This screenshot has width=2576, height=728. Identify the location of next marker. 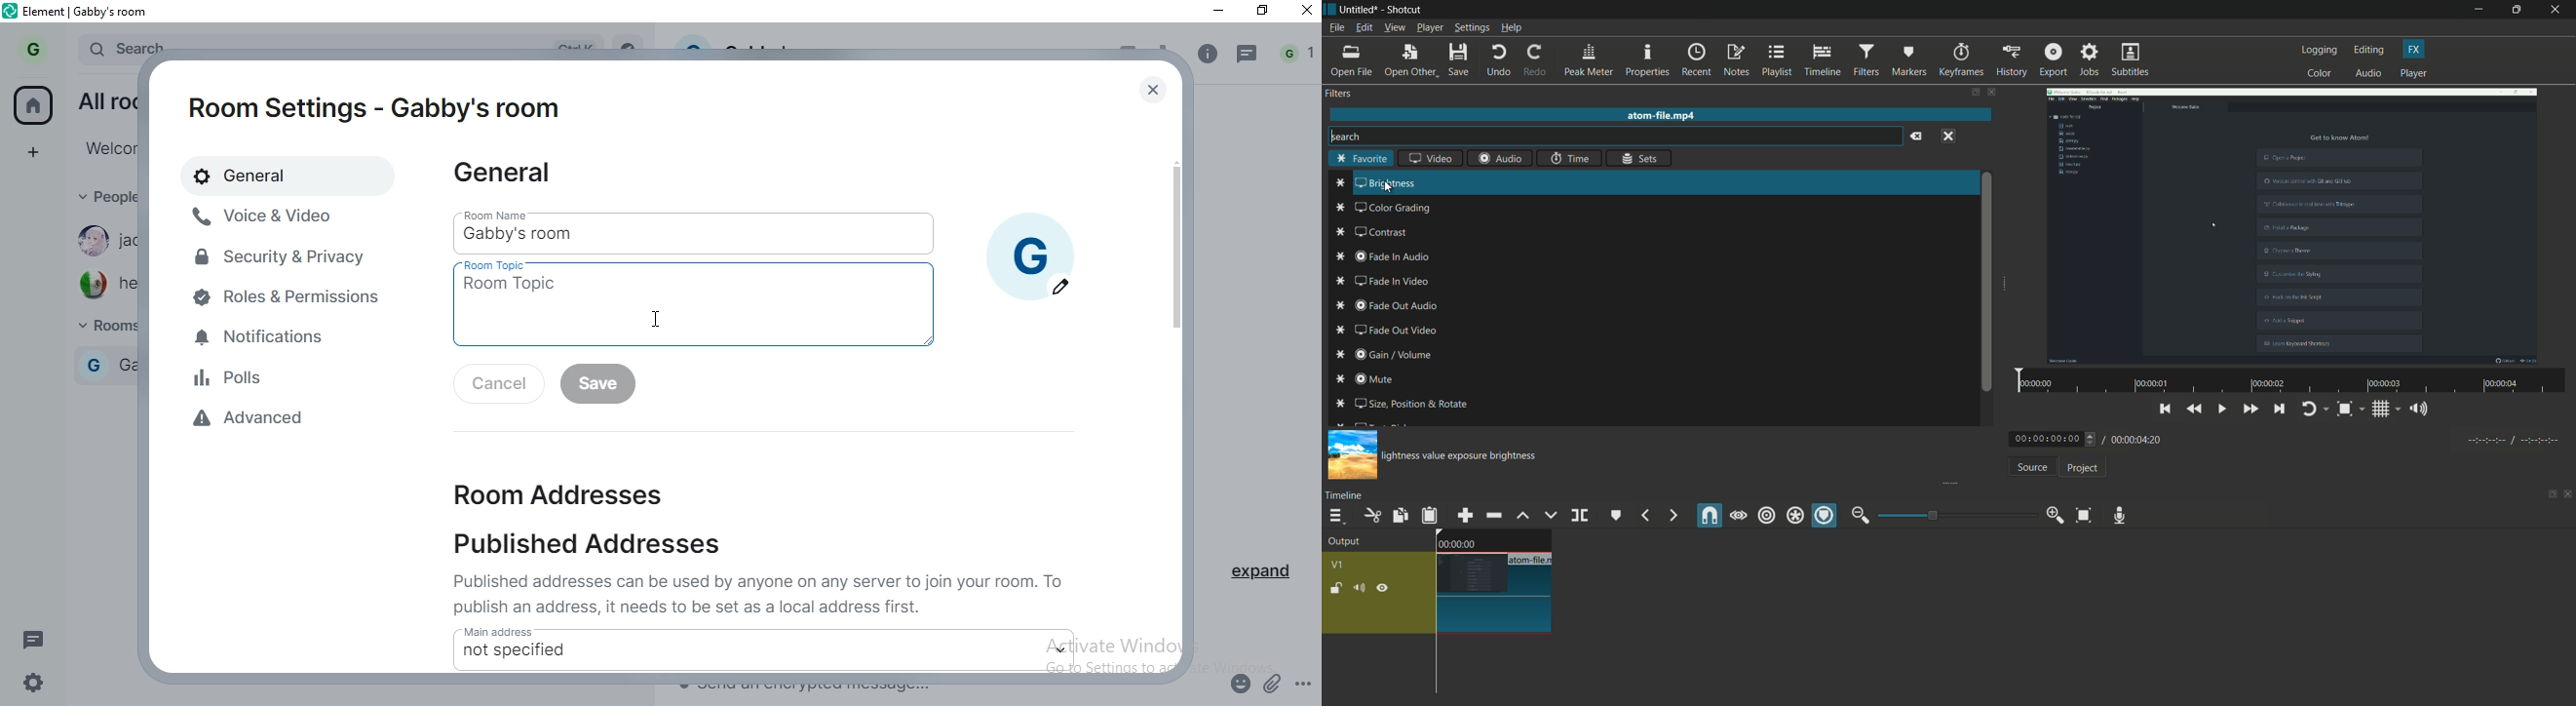
(1671, 516).